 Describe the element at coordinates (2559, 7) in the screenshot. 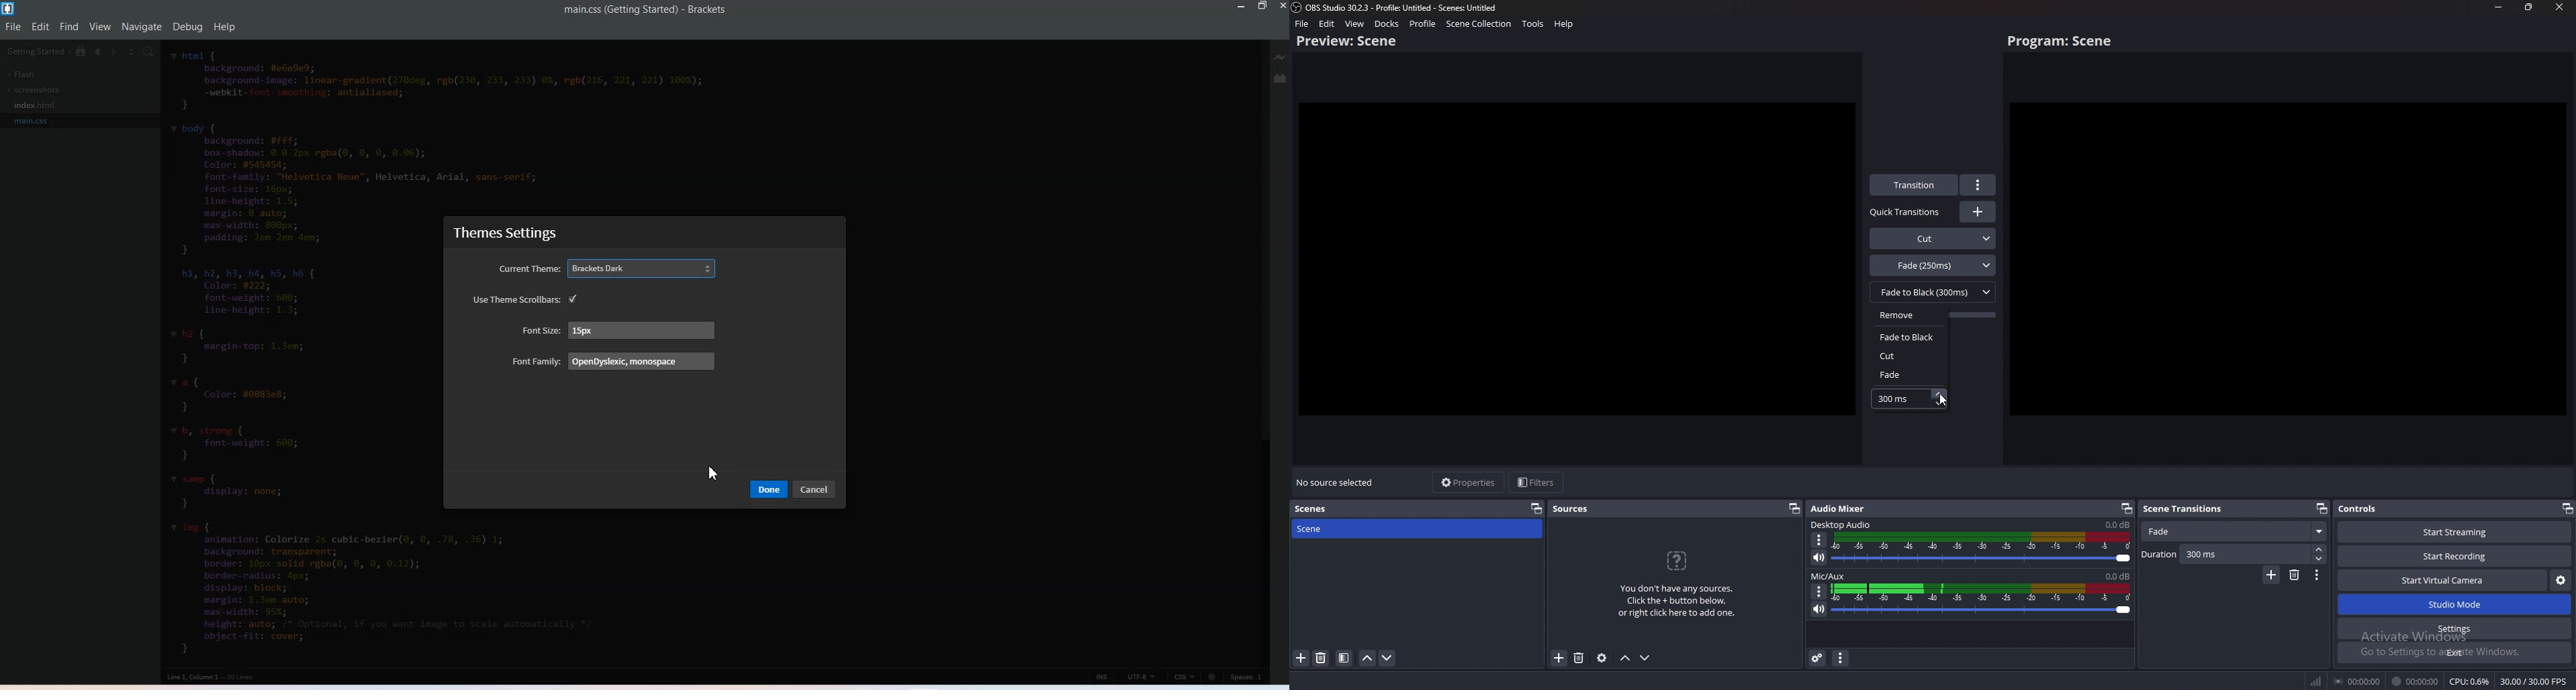

I see `close` at that location.